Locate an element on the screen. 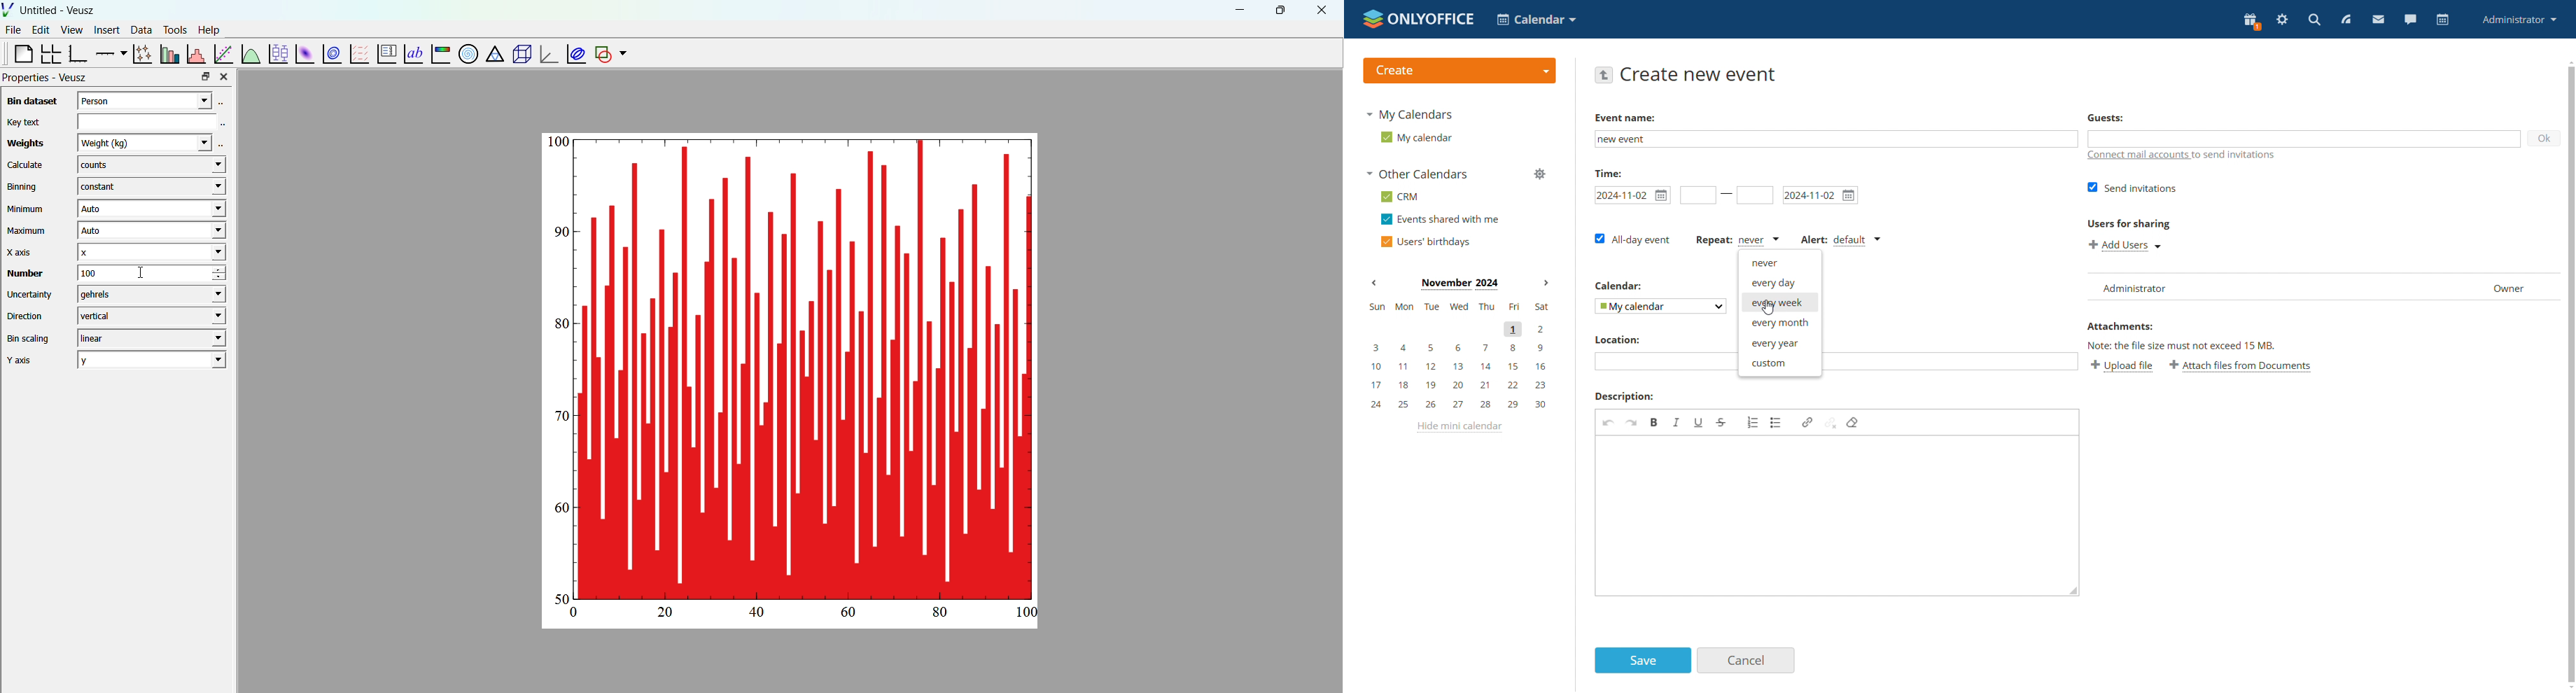  minimize is located at coordinates (1238, 9).